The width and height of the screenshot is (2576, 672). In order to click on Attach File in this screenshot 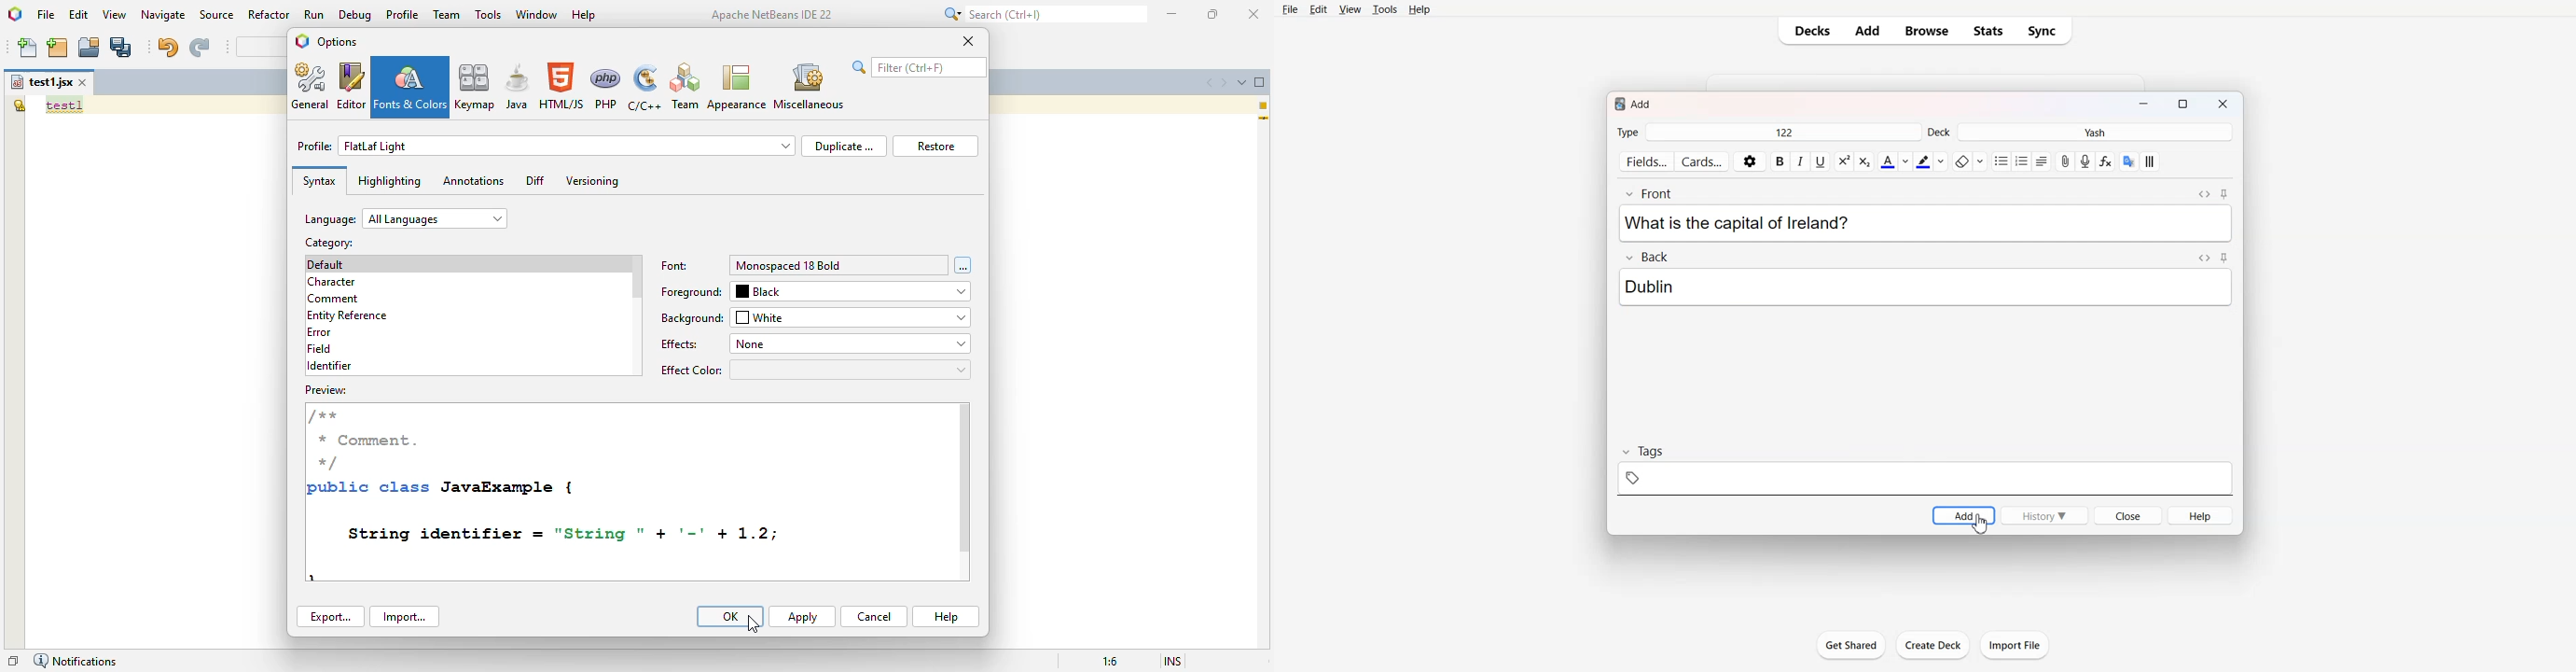, I will do `click(2066, 162)`.